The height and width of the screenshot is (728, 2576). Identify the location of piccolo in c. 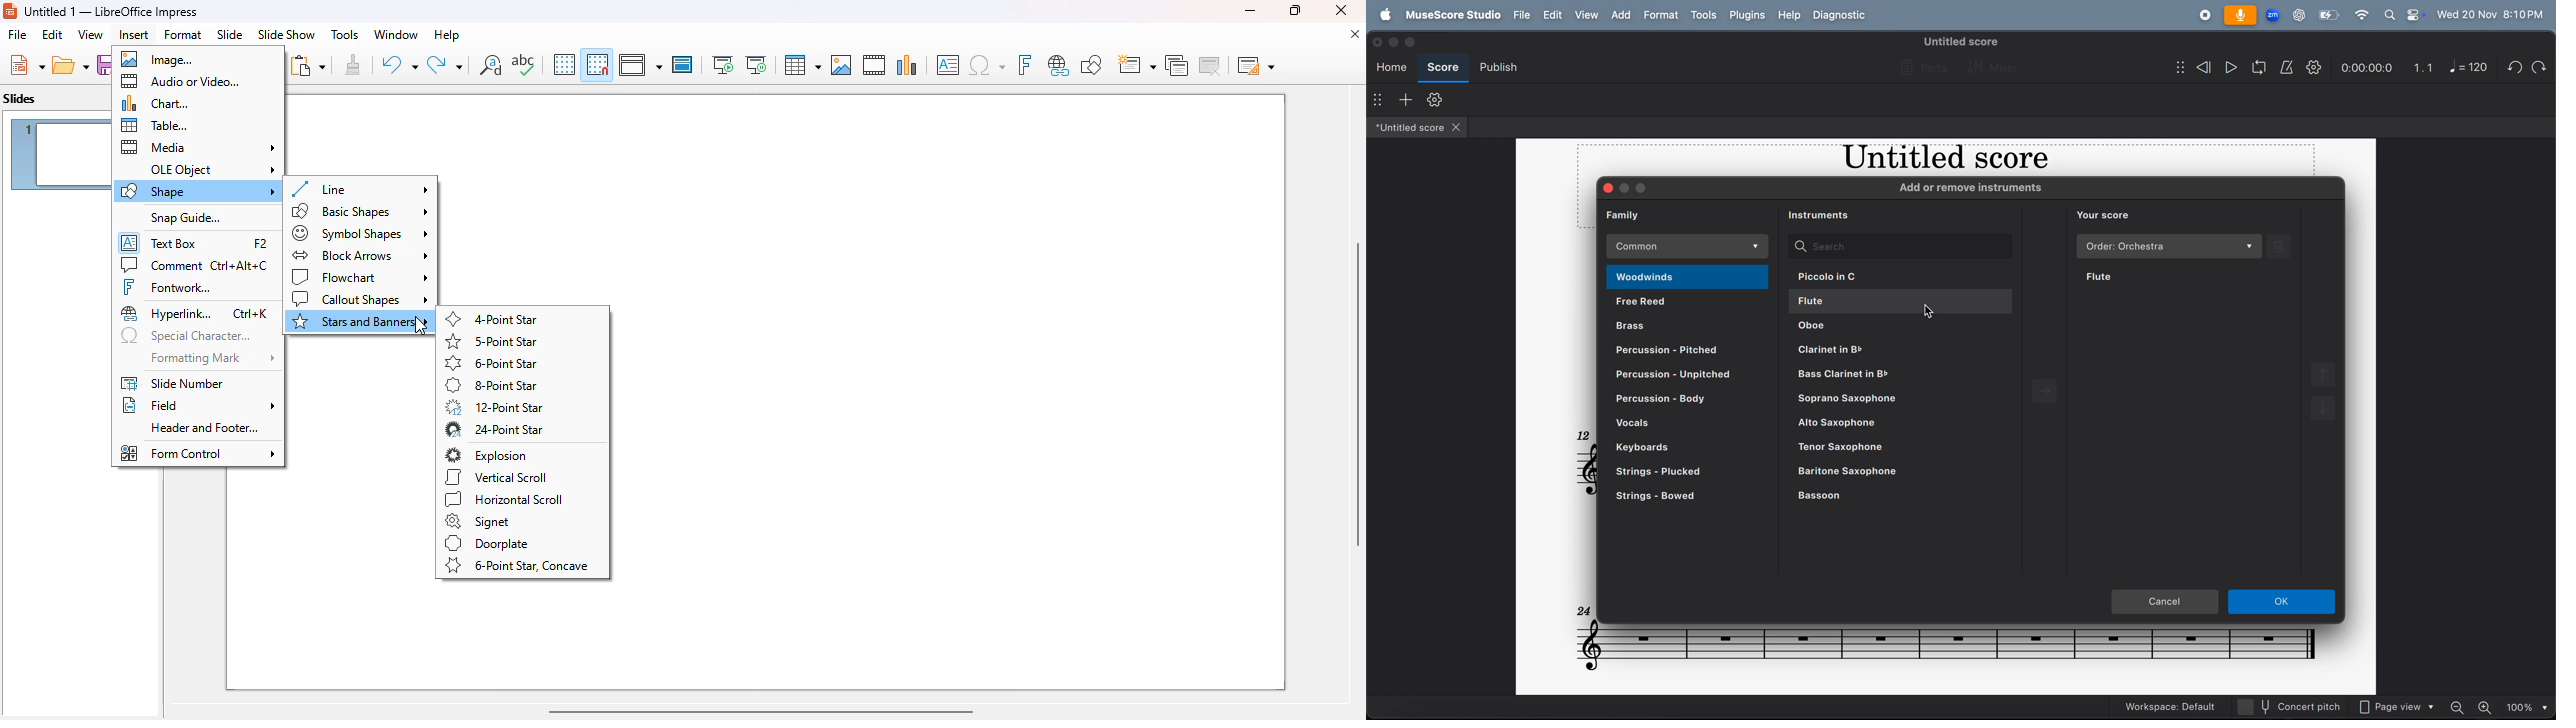
(1898, 277).